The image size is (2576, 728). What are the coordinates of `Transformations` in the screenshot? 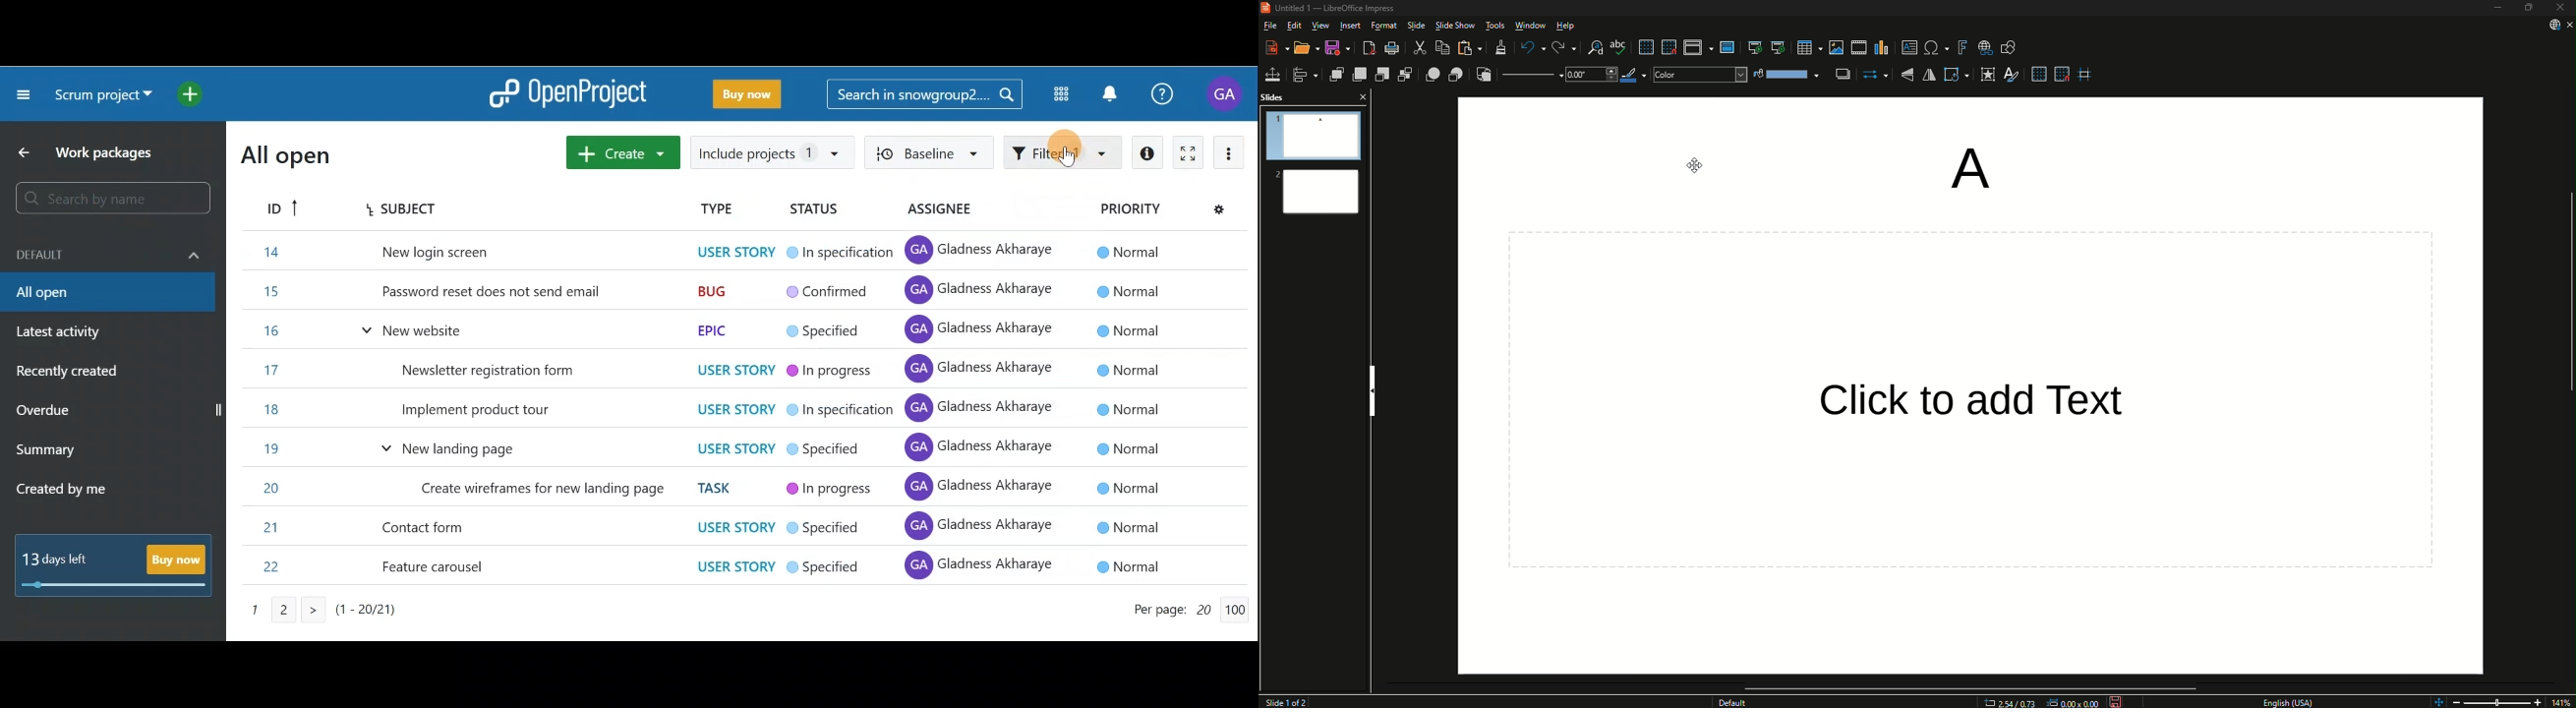 It's located at (1959, 76).